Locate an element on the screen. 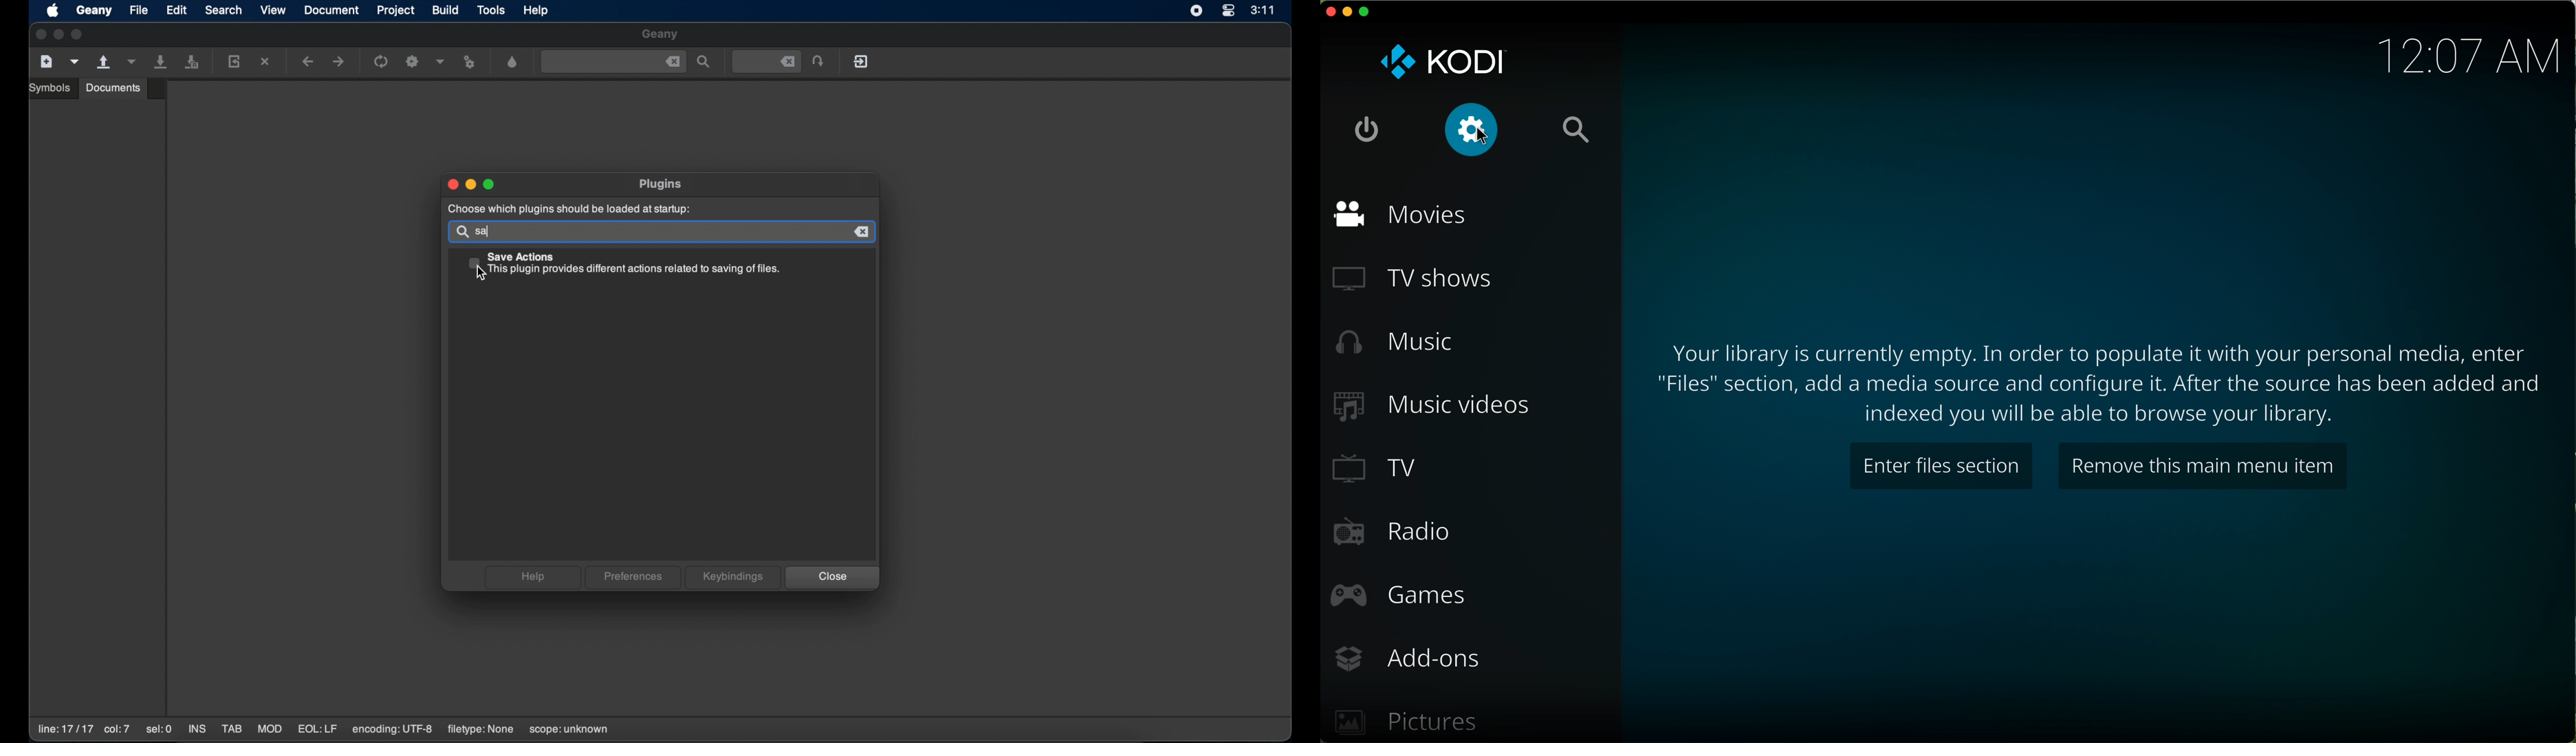 Image resolution: width=2576 pixels, height=756 pixels. music videos is located at coordinates (1432, 408).